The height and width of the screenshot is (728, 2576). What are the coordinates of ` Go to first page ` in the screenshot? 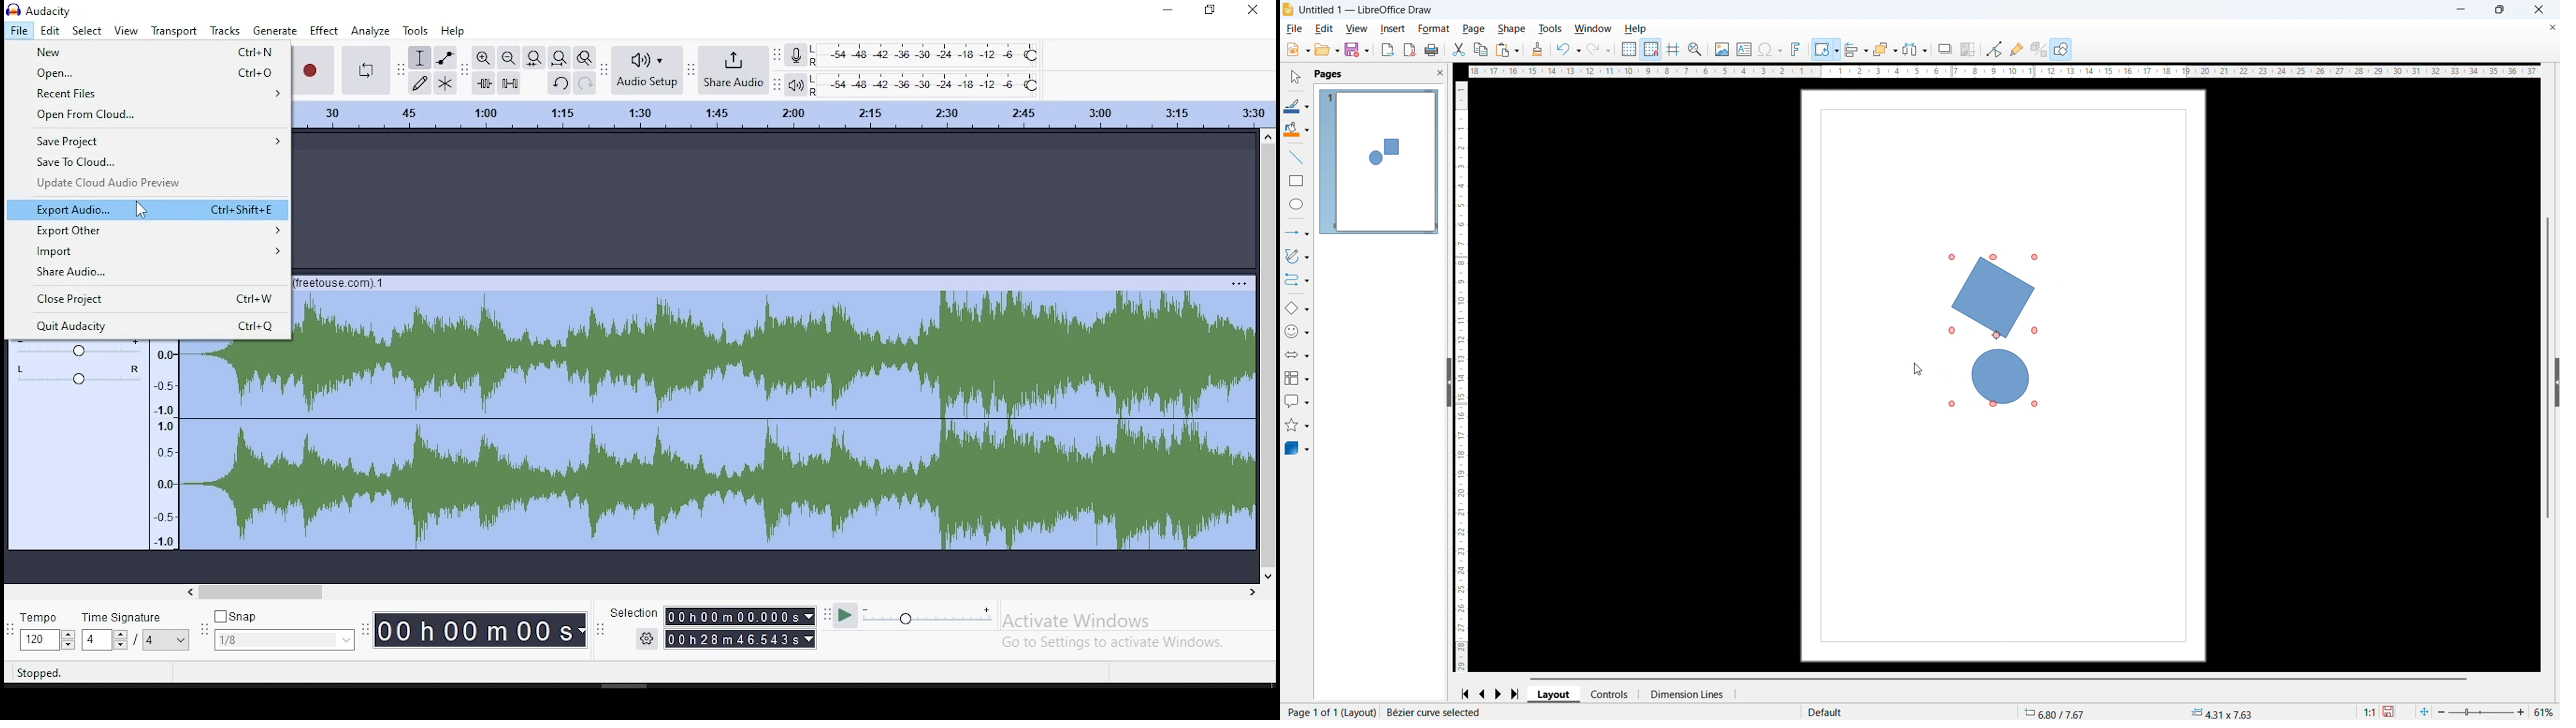 It's located at (1467, 695).